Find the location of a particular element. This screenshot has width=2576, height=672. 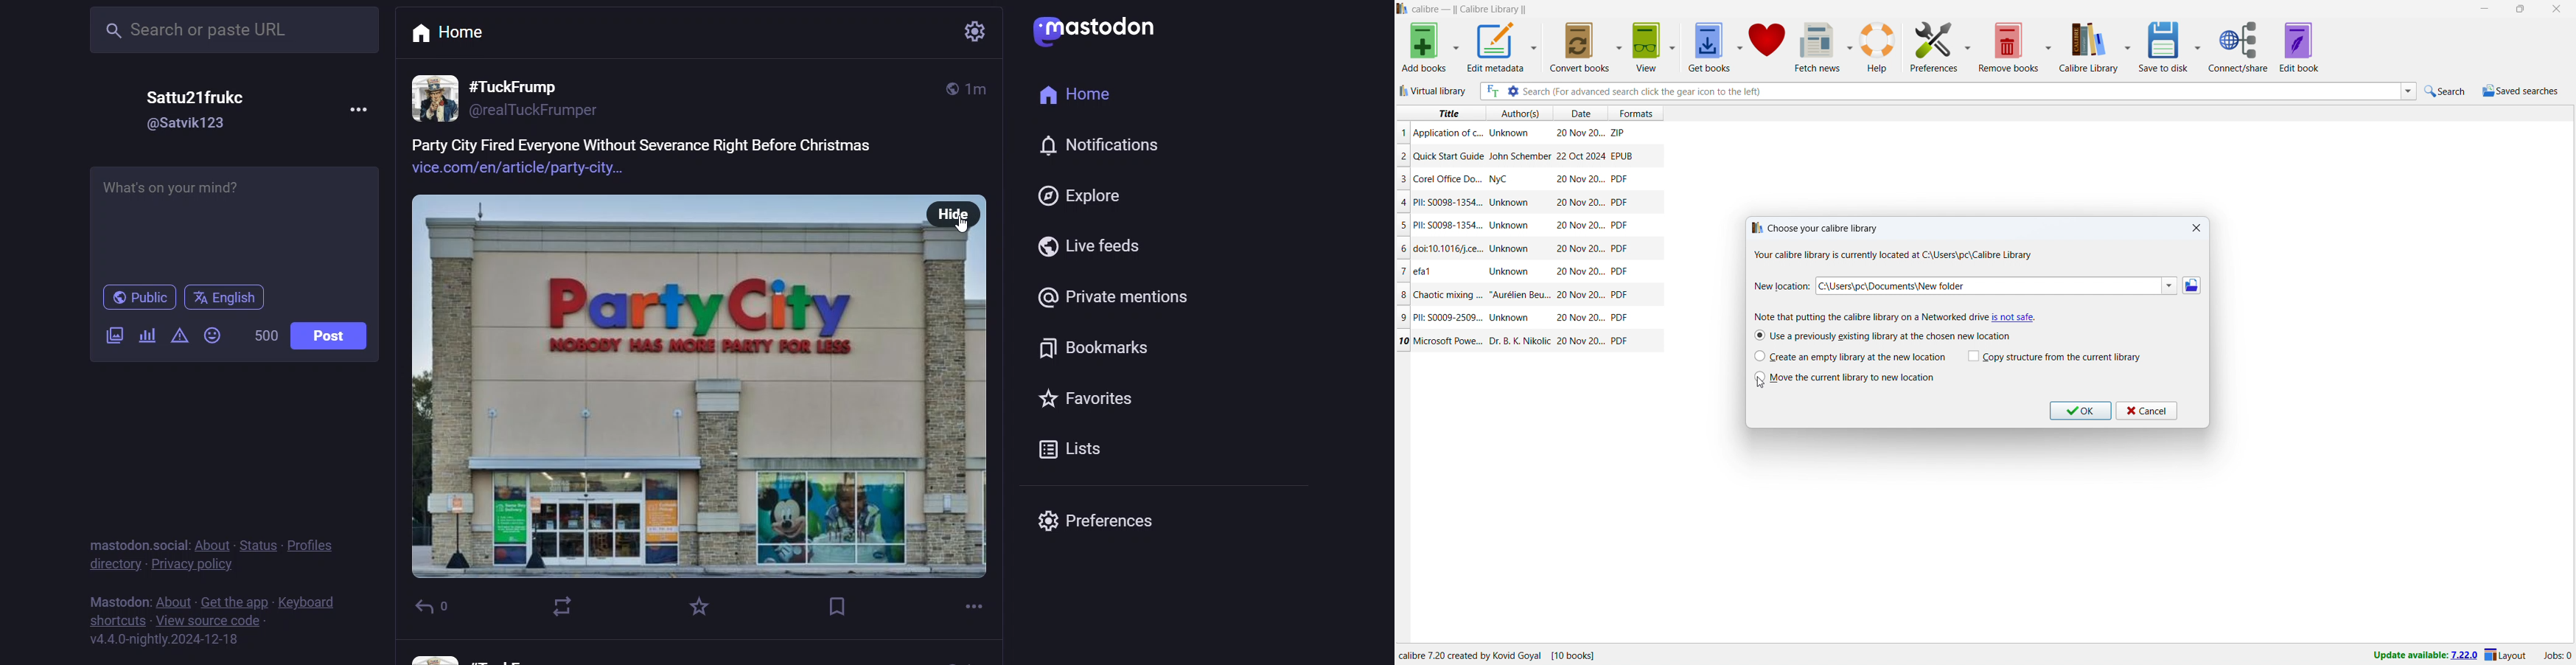

title is located at coordinates (1447, 113).